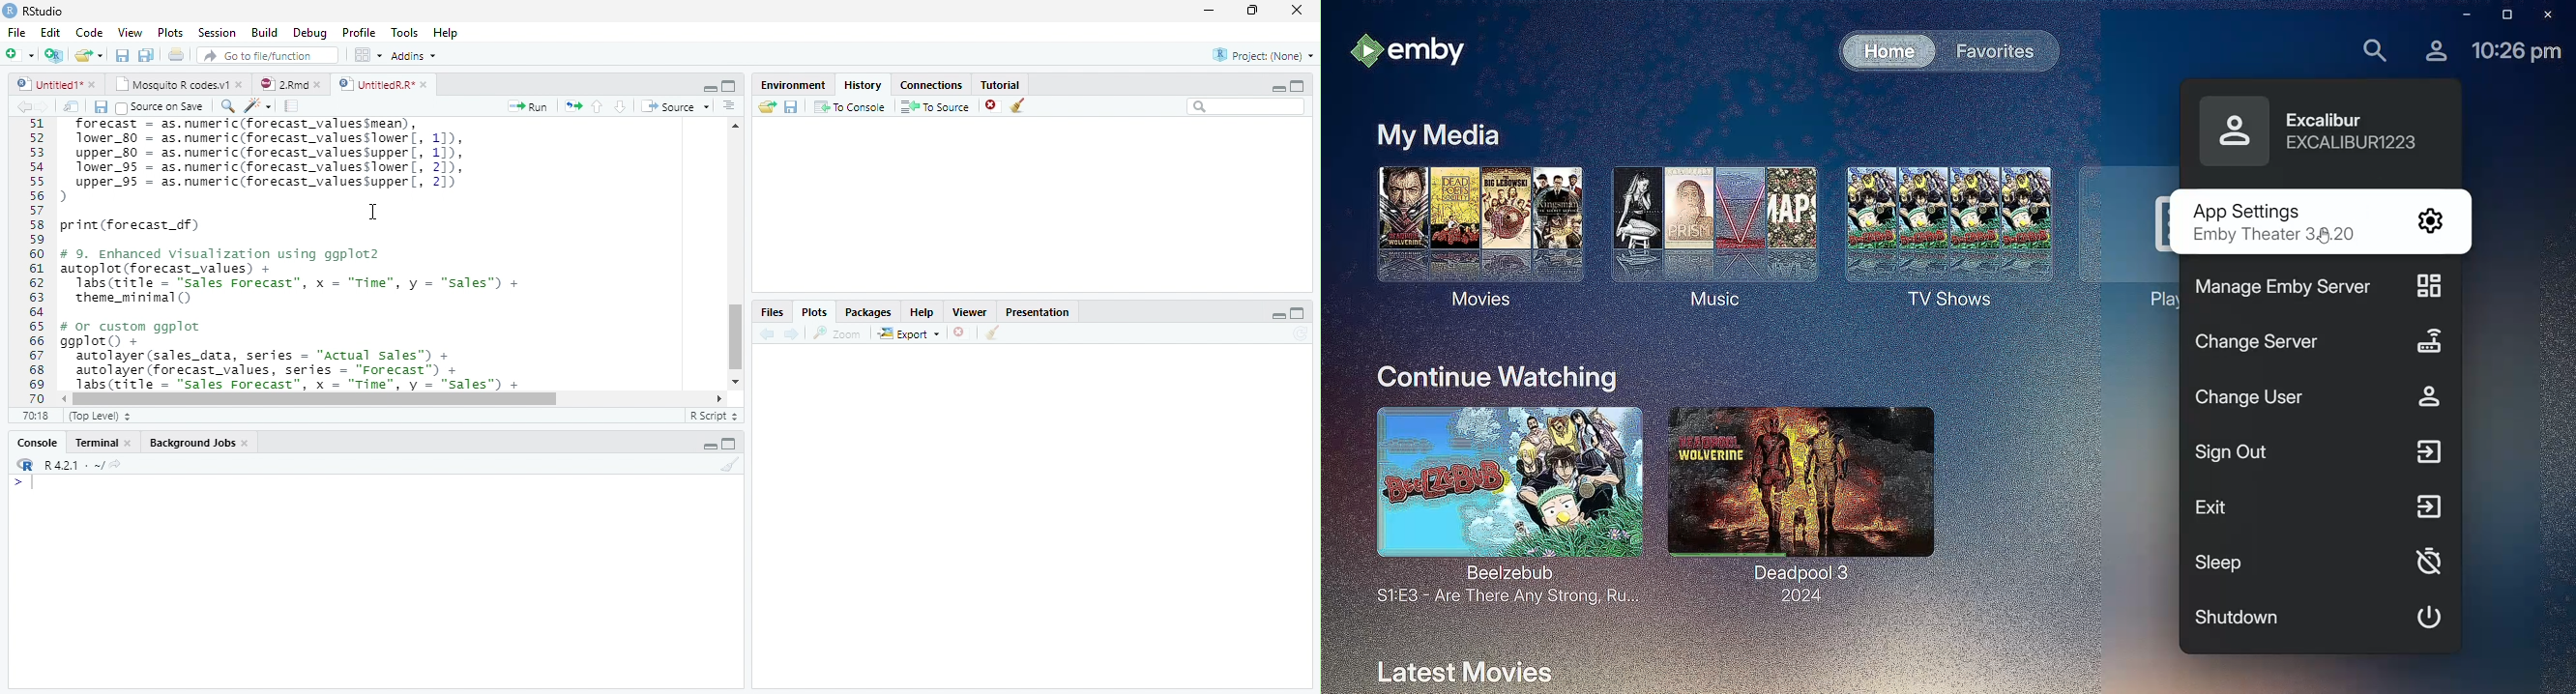 The height and width of the screenshot is (700, 2576). Describe the element at coordinates (851, 107) in the screenshot. I see `To Console` at that location.